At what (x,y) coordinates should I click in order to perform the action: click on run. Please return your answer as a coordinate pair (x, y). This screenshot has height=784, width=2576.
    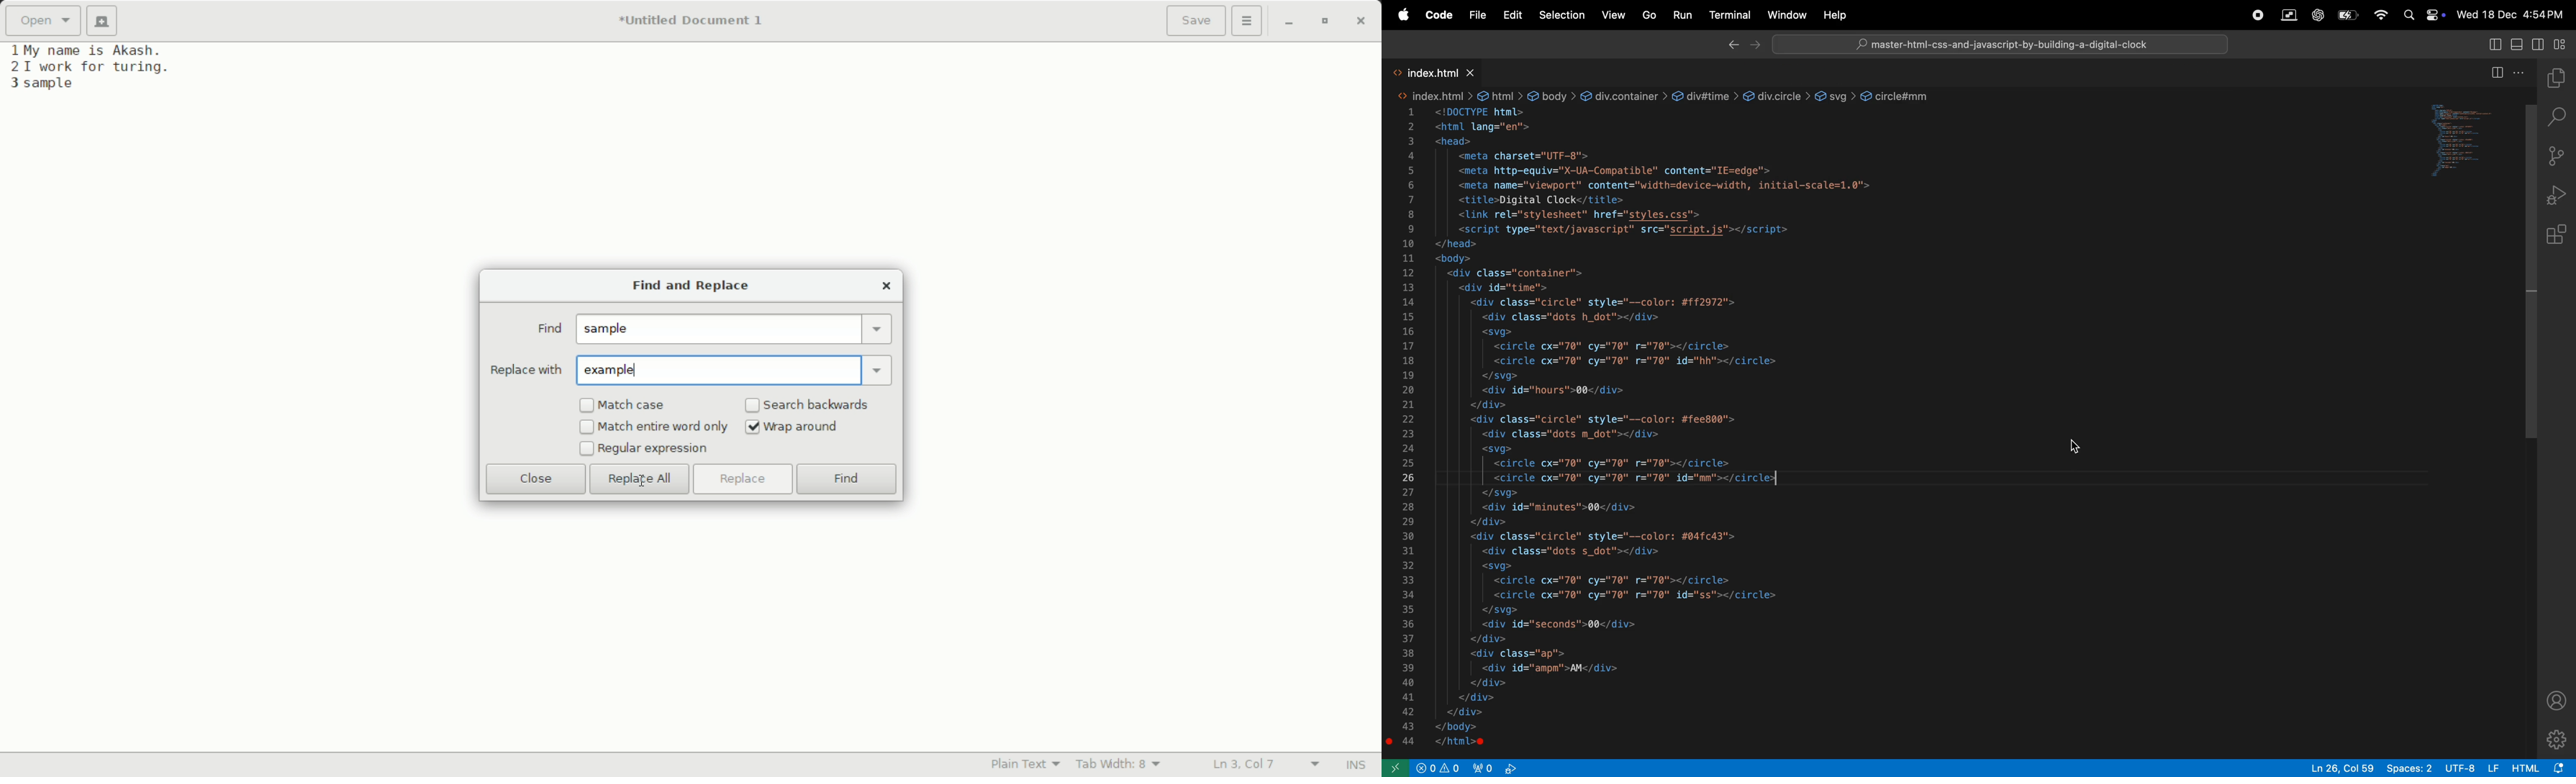
    Looking at the image, I should click on (1682, 15).